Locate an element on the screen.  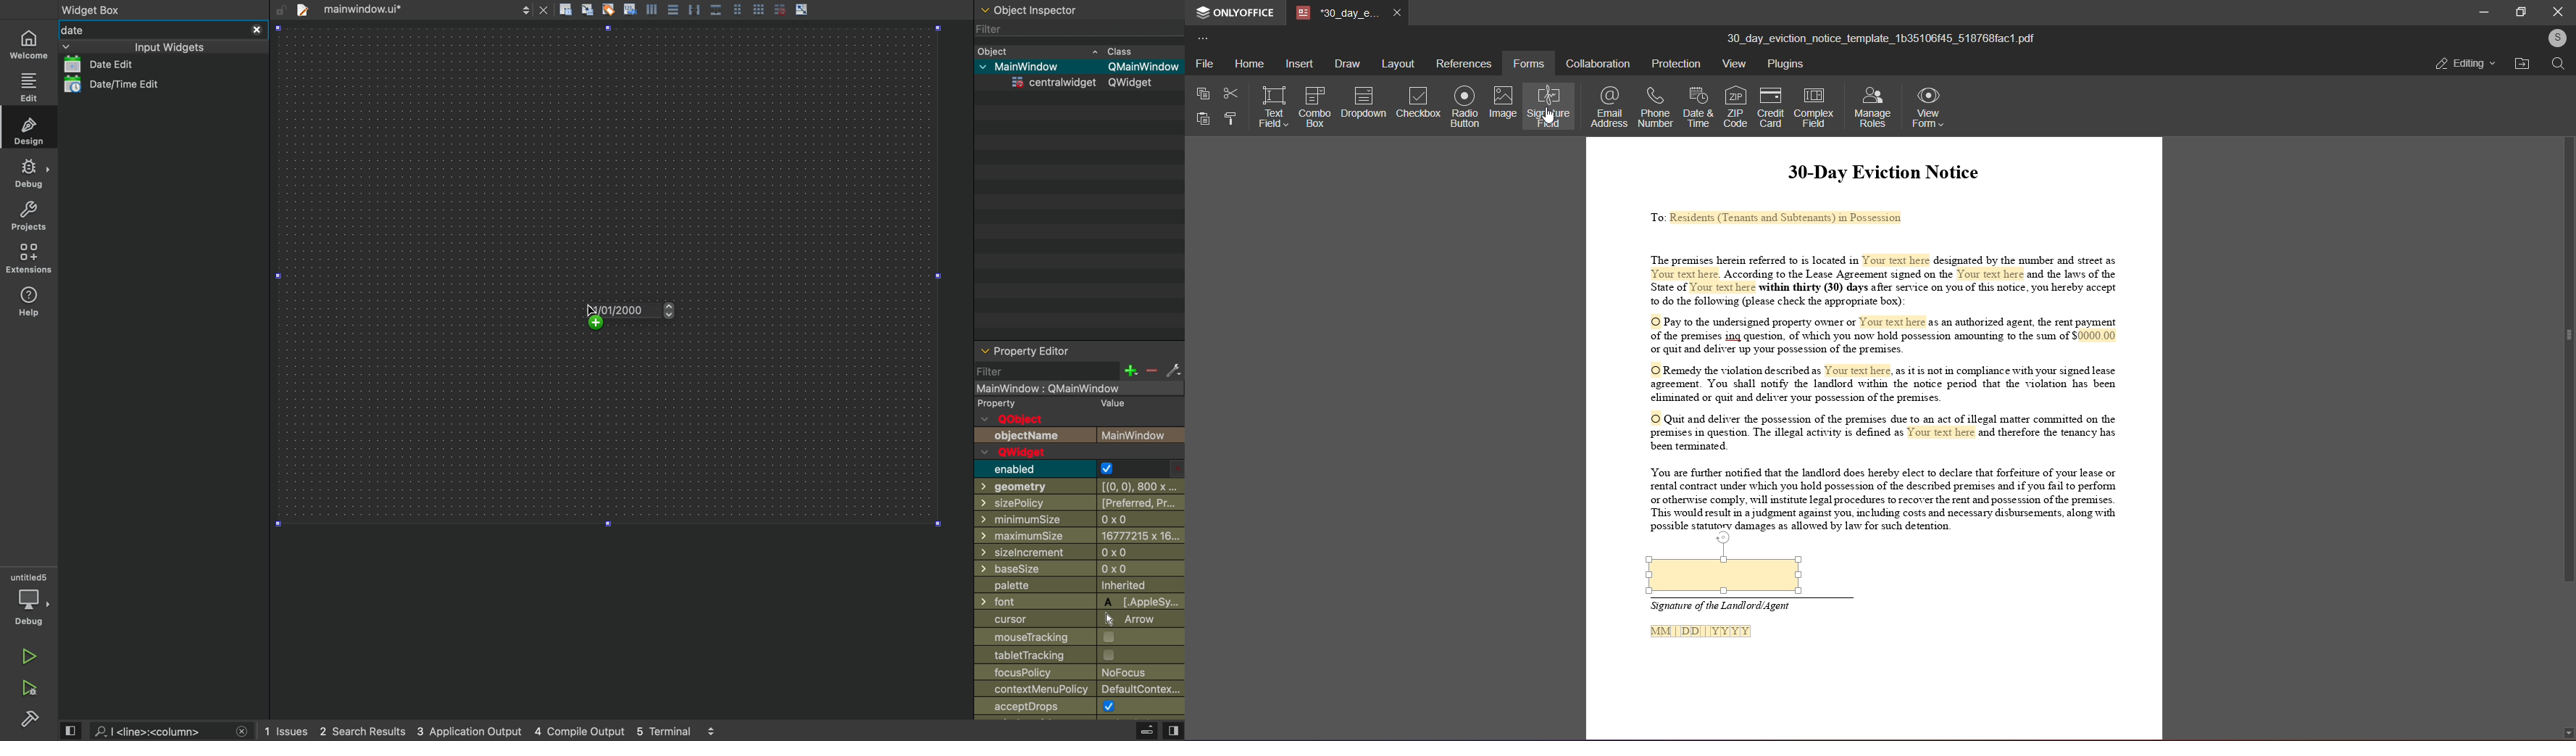
view form is located at coordinates (1928, 108).